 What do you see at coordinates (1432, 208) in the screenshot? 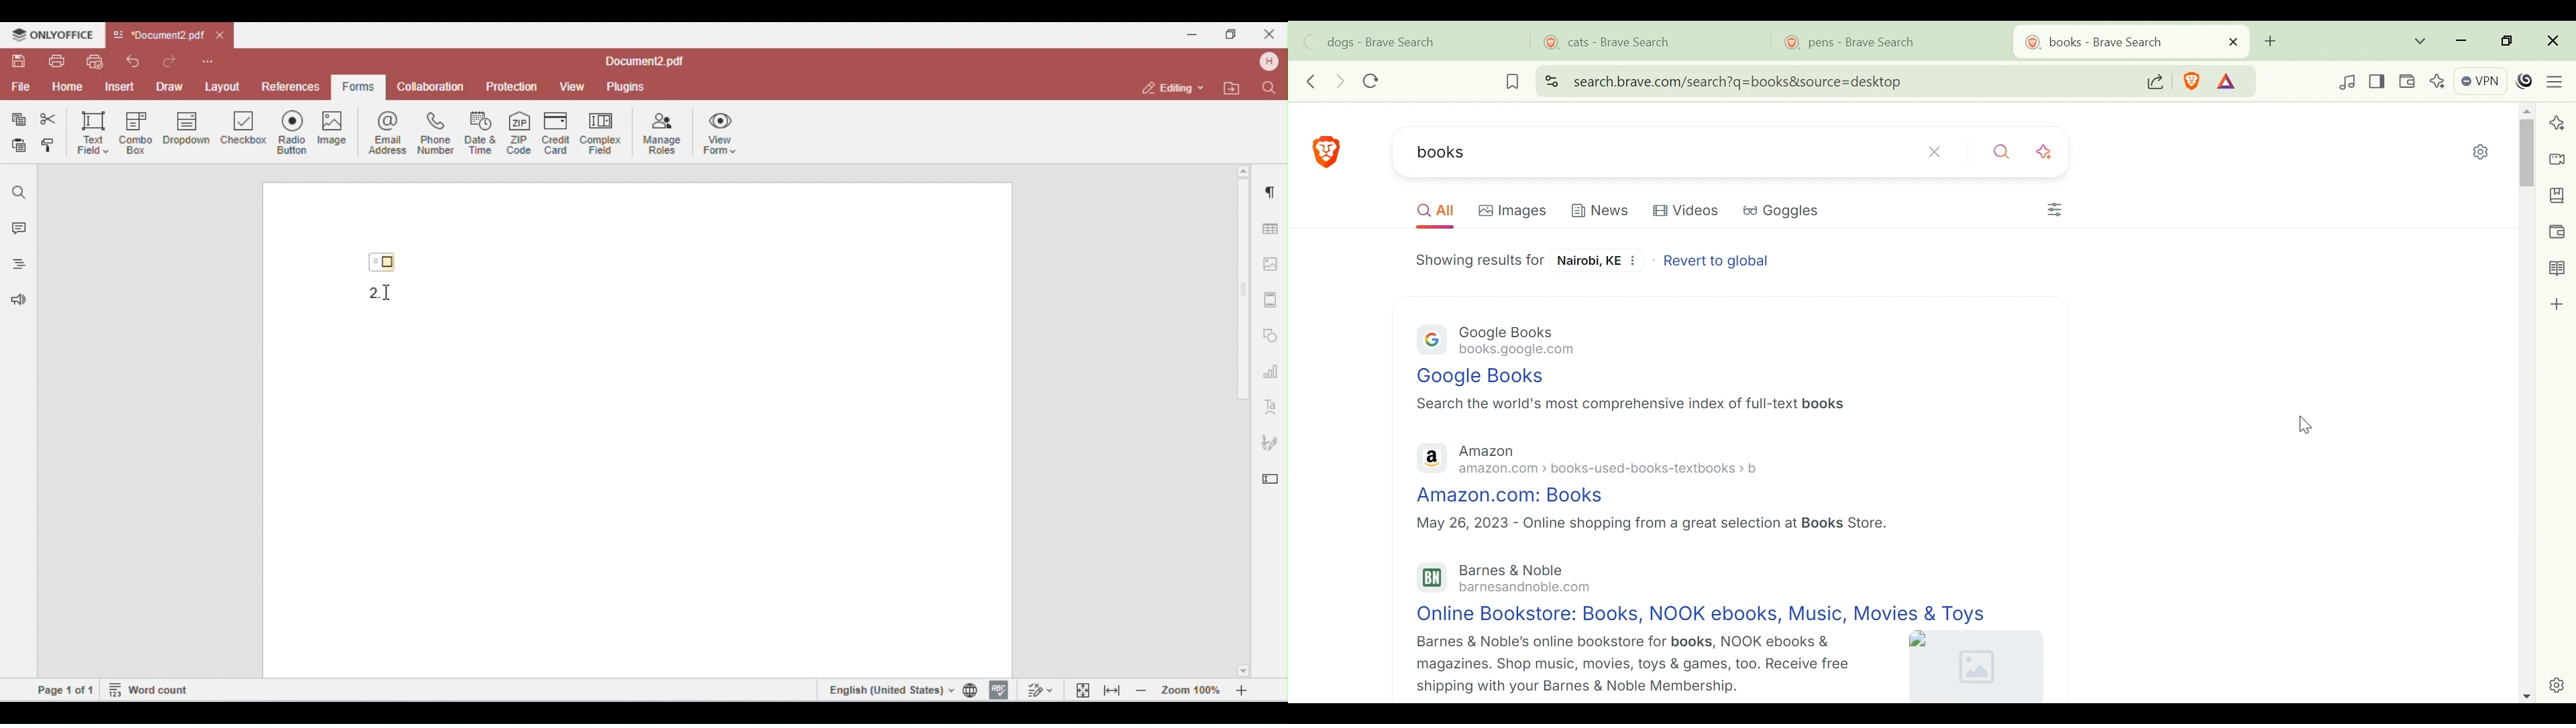
I see `All` at bounding box center [1432, 208].